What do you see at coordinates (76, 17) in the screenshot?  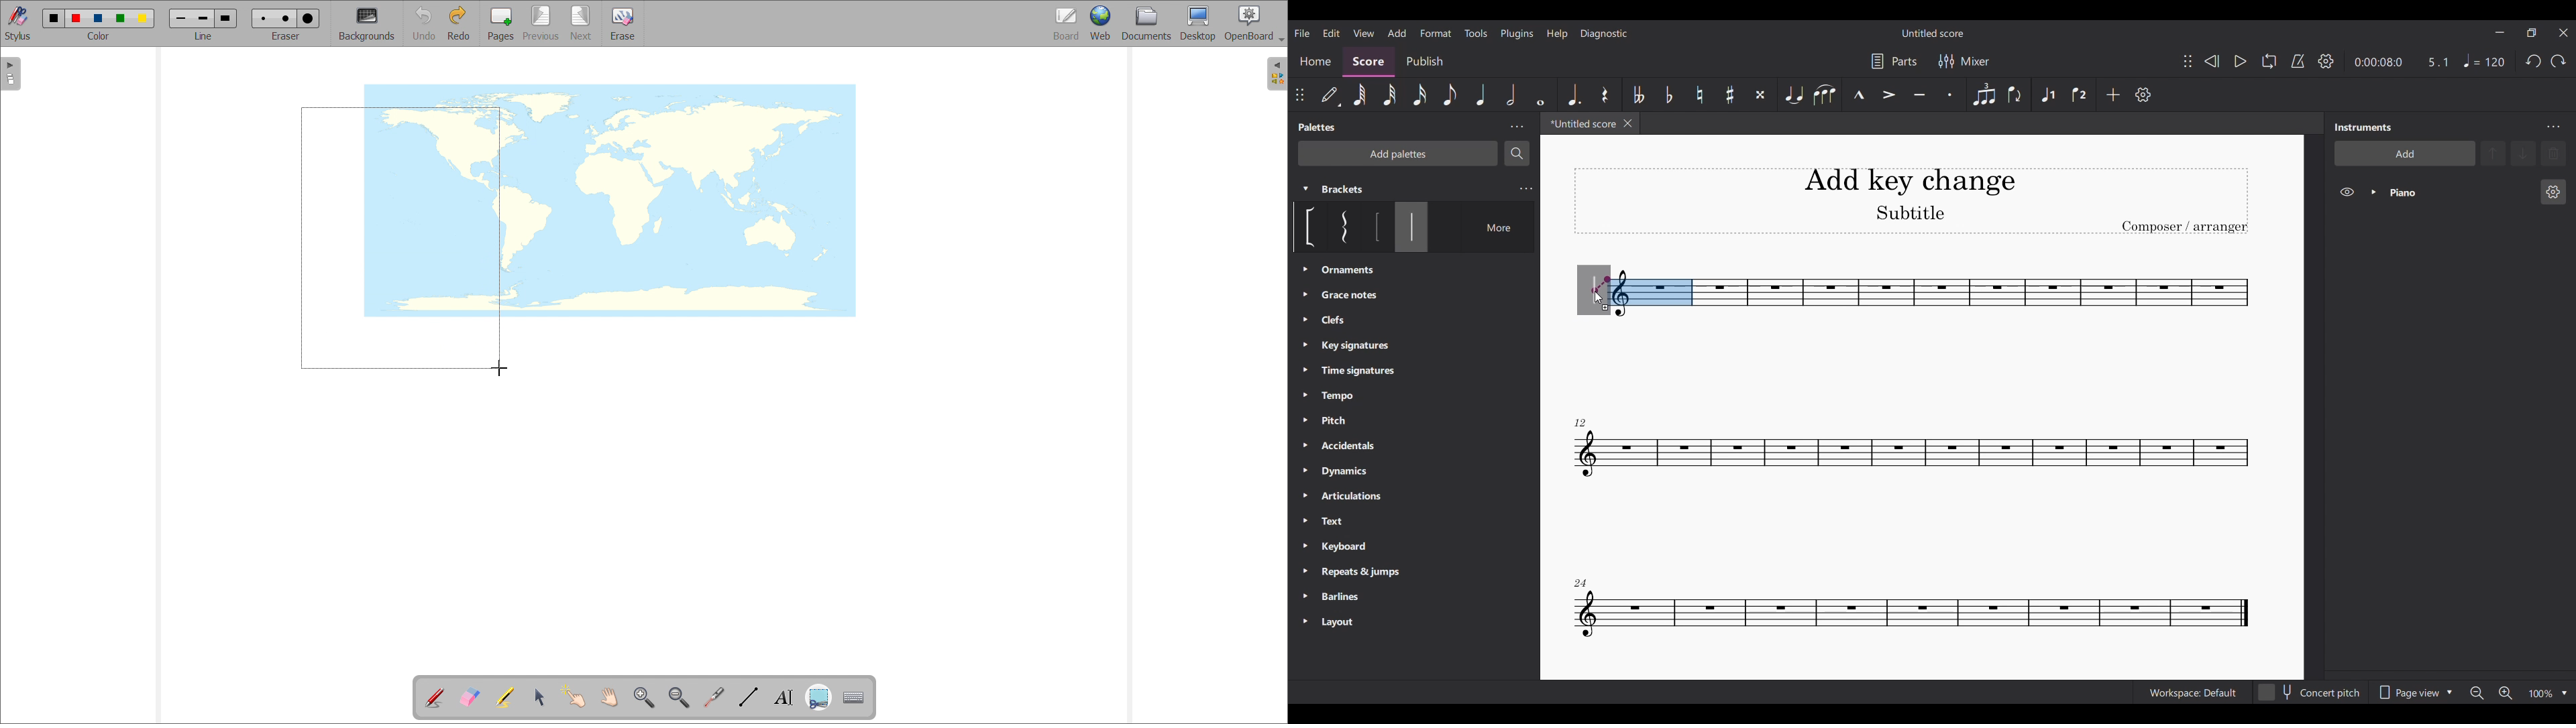 I see `red` at bounding box center [76, 17].